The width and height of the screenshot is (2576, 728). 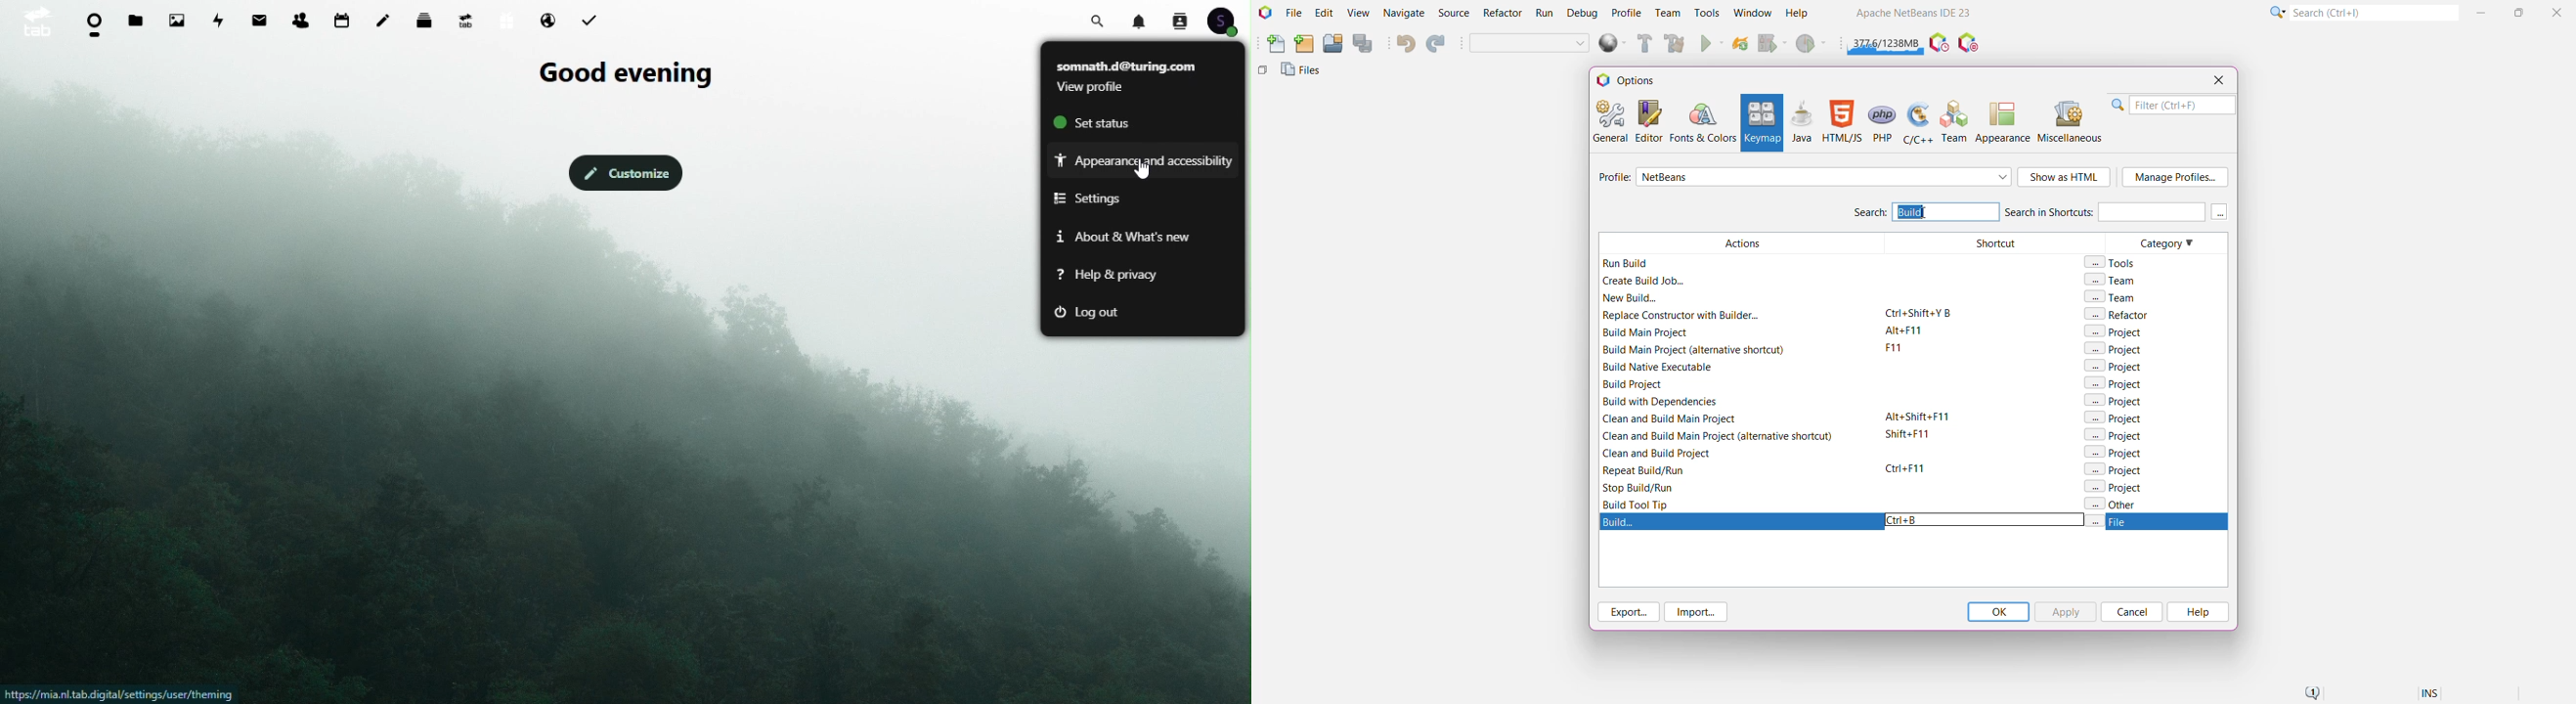 What do you see at coordinates (388, 16) in the screenshot?
I see `Notes` at bounding box center [388, 16].